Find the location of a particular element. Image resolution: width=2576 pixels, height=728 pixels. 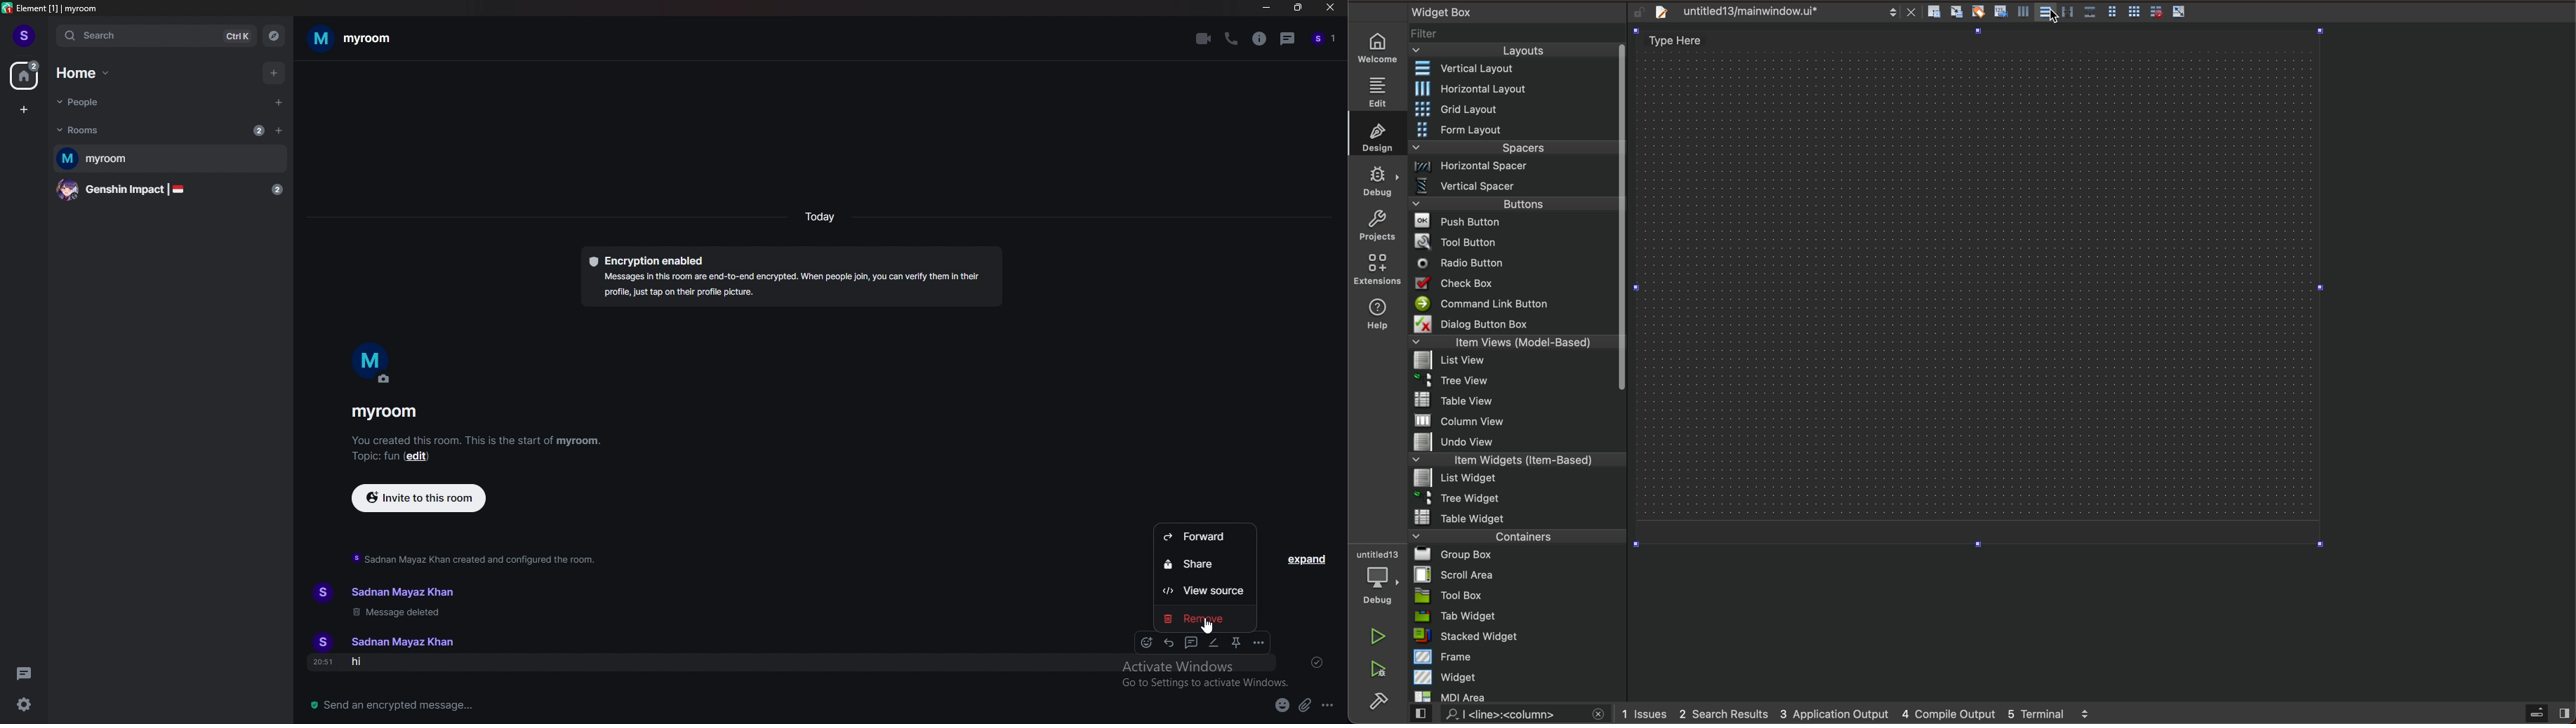

stacked widget is located at coordinates (1515, 637).